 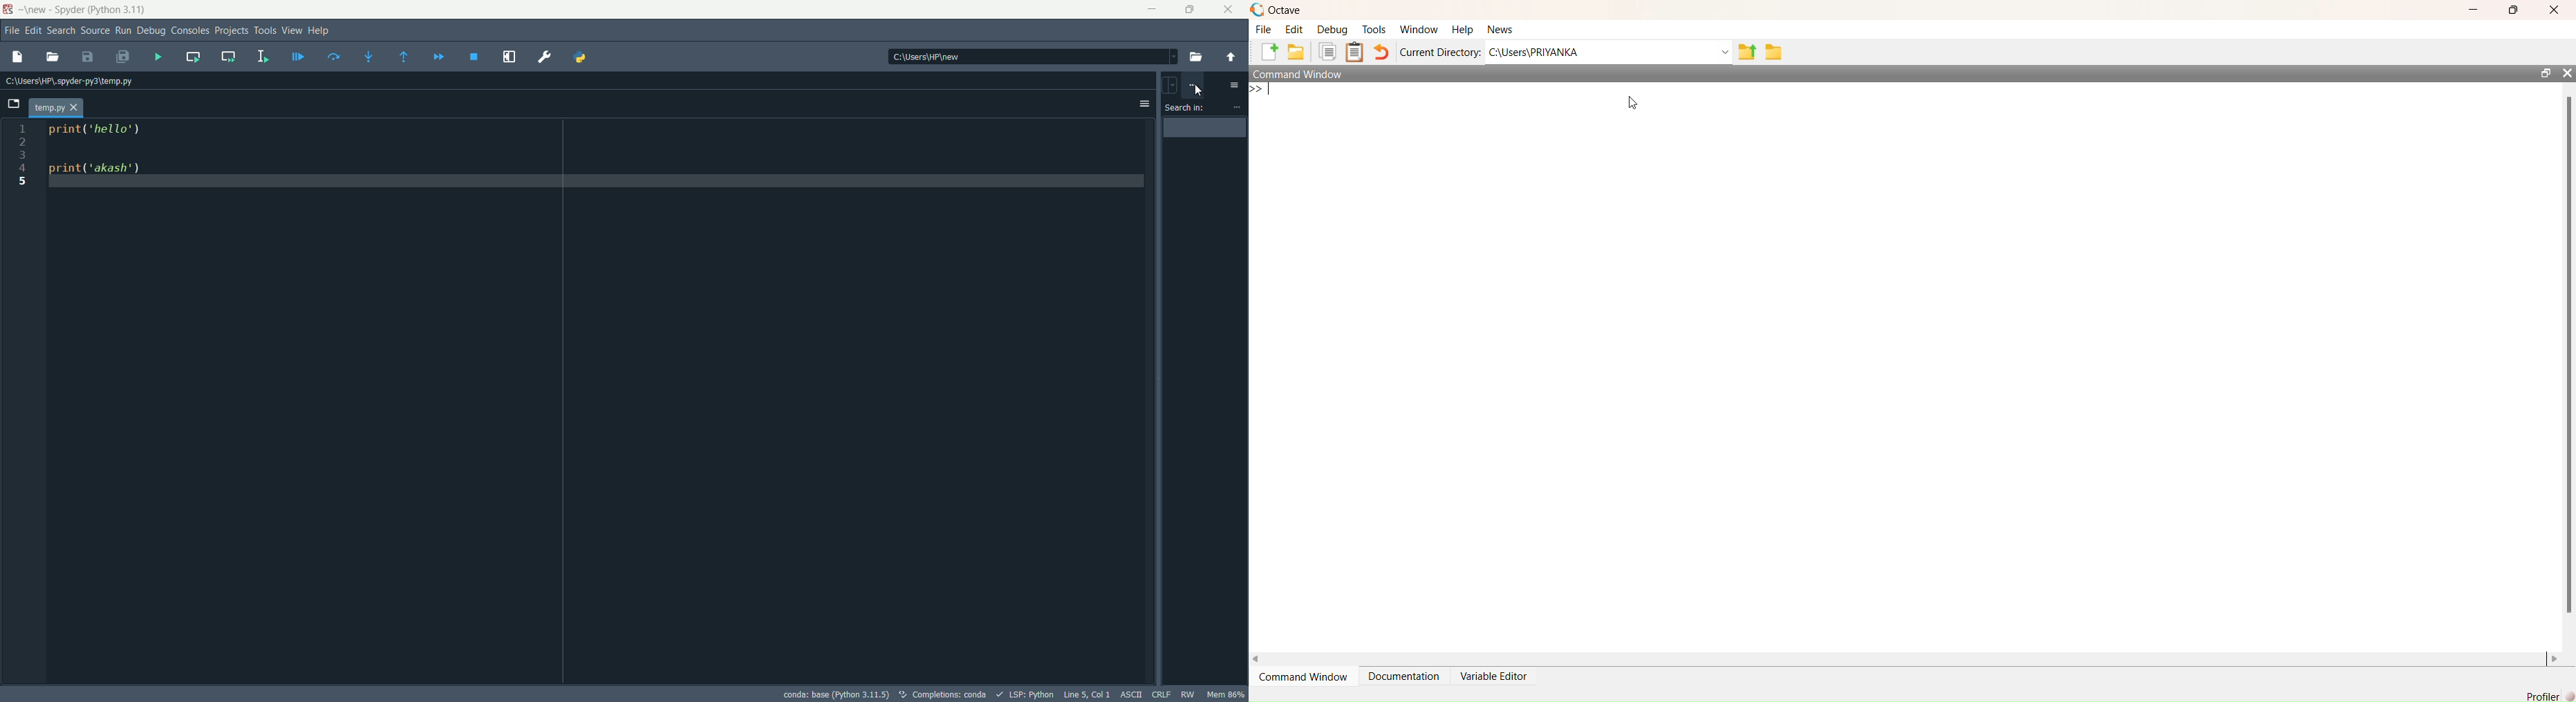 What do you see at coordinates (1028, 55) in the screenshot?
I see `C:\Users\HP\new` at bounding box center [1028, 55].